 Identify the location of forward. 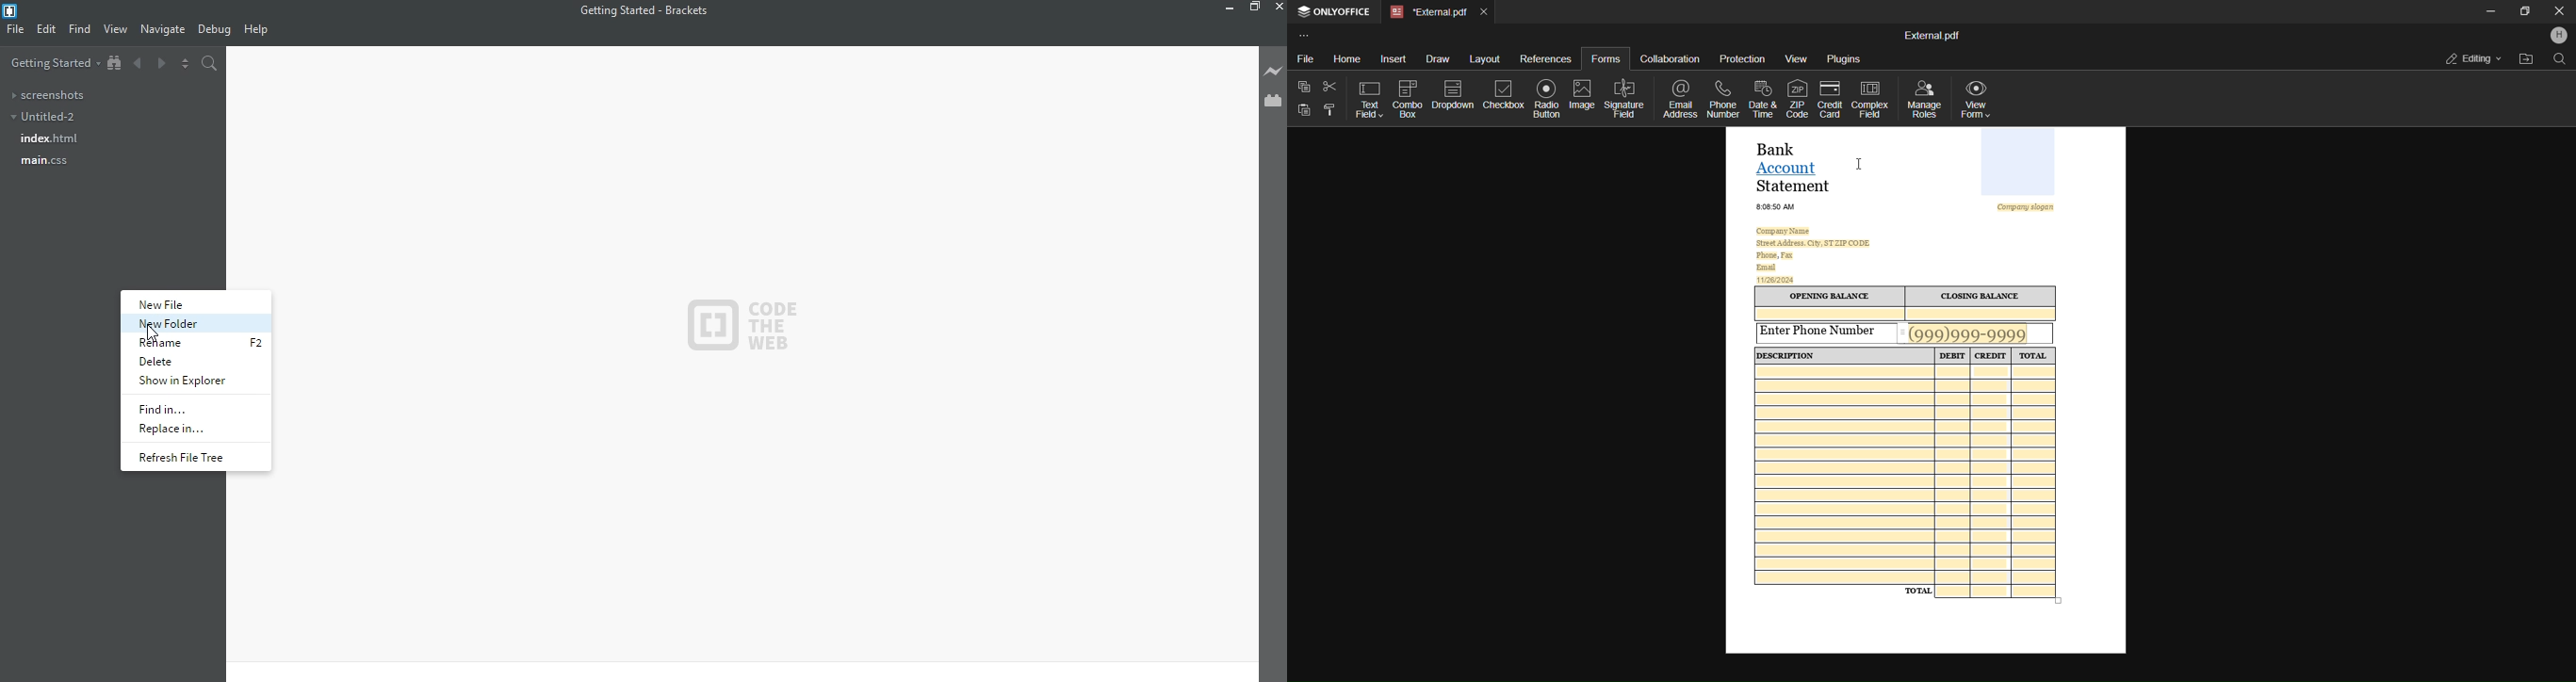
(162, 63).